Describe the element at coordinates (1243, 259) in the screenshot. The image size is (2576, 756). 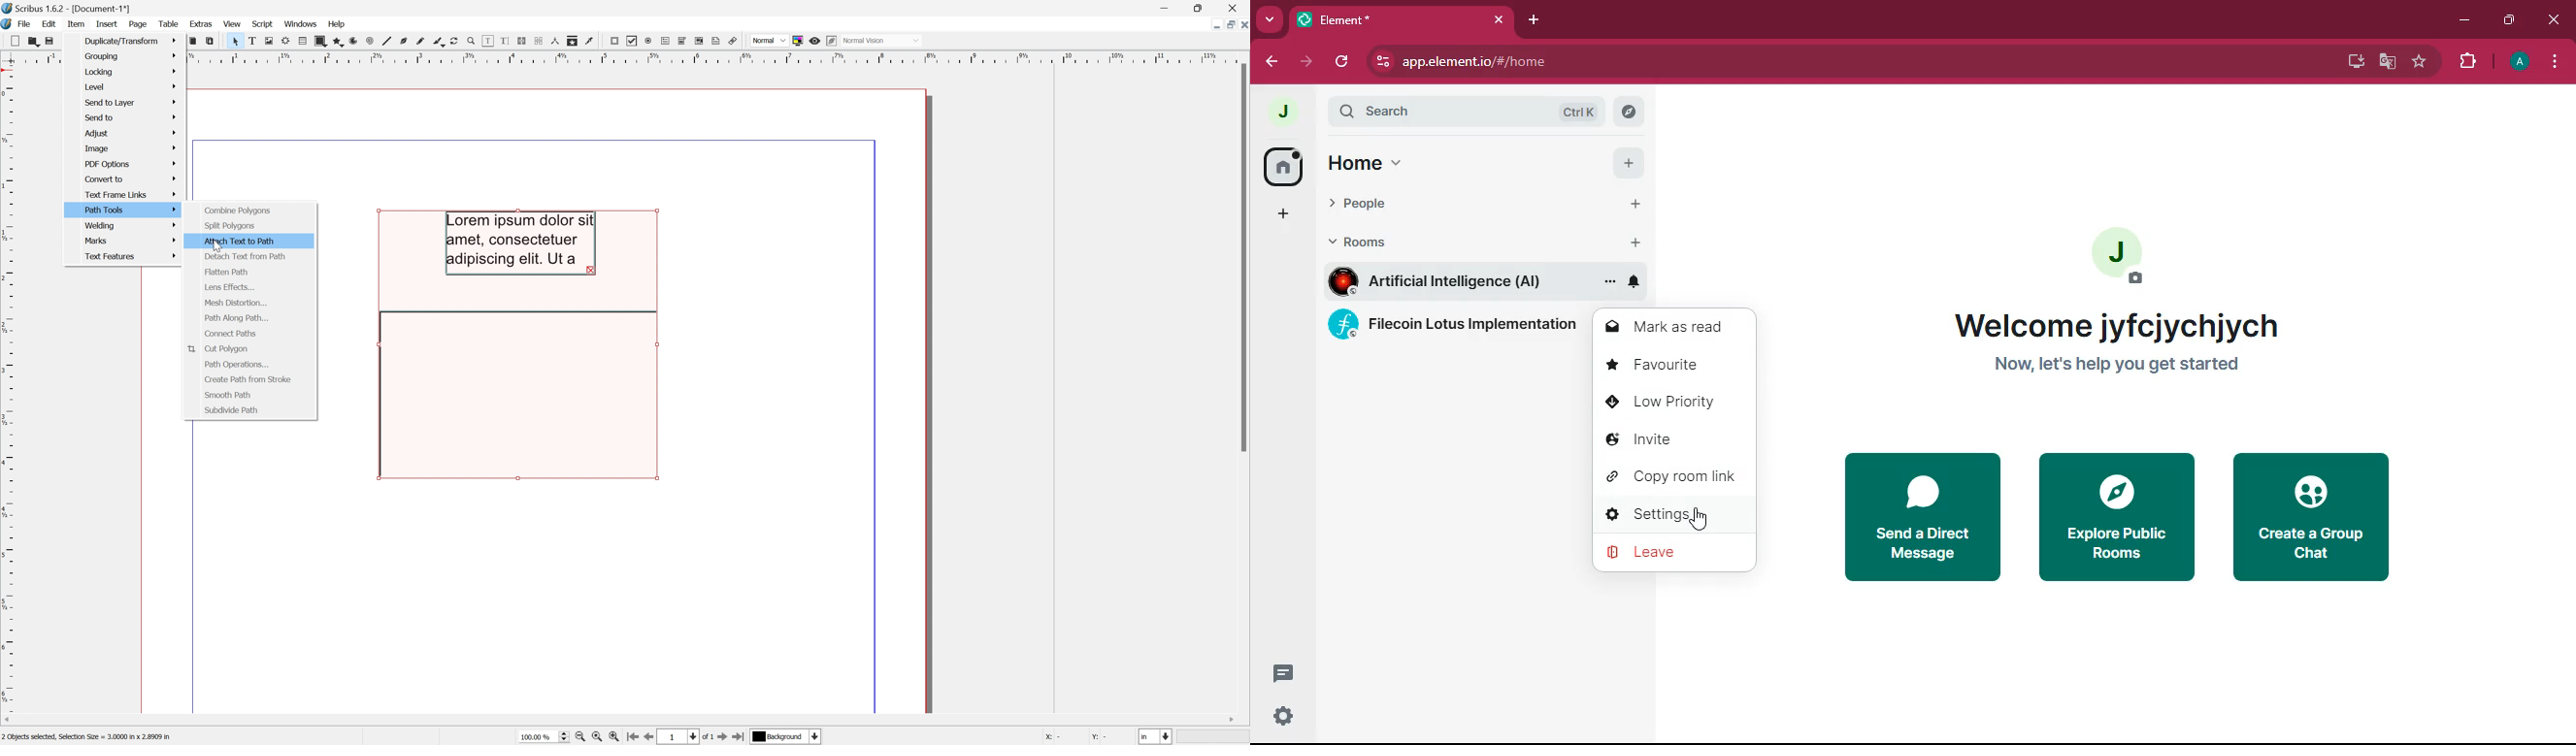
I see `Scroll bar` at that location.